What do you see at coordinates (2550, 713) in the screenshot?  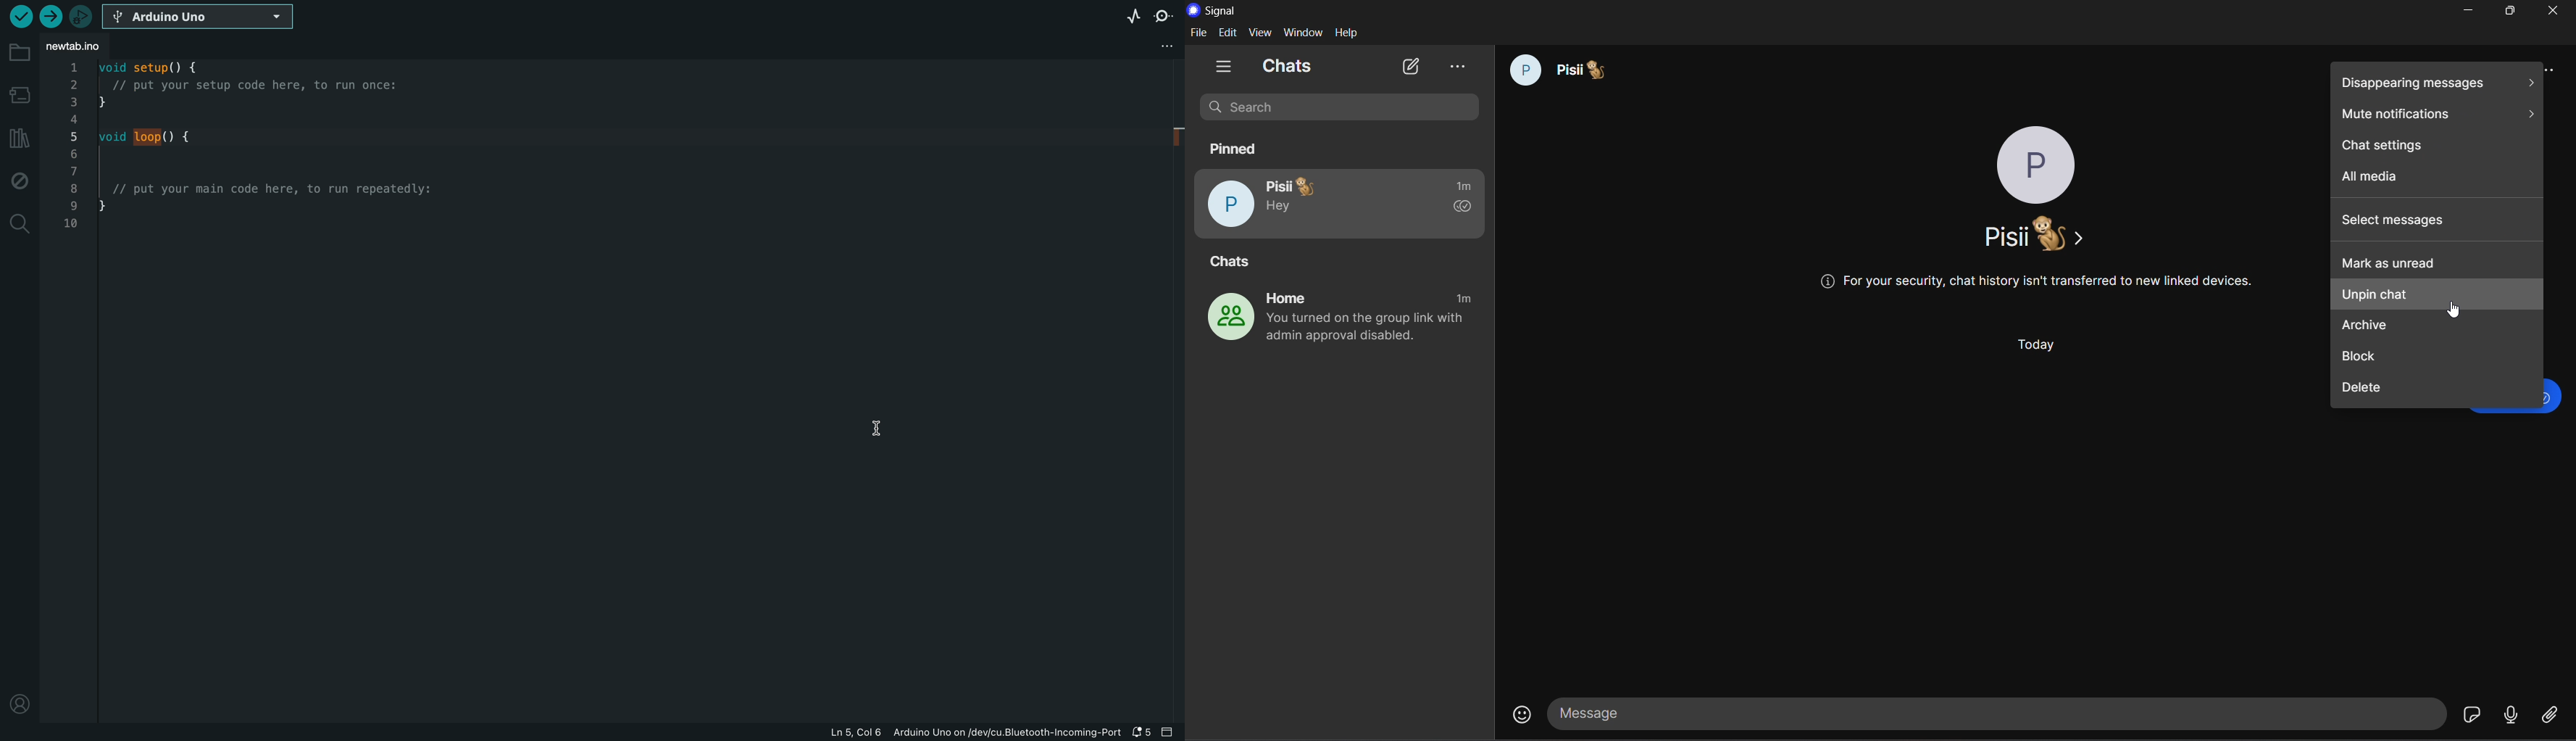 I see `file share` at bounding box center [2550, 713].